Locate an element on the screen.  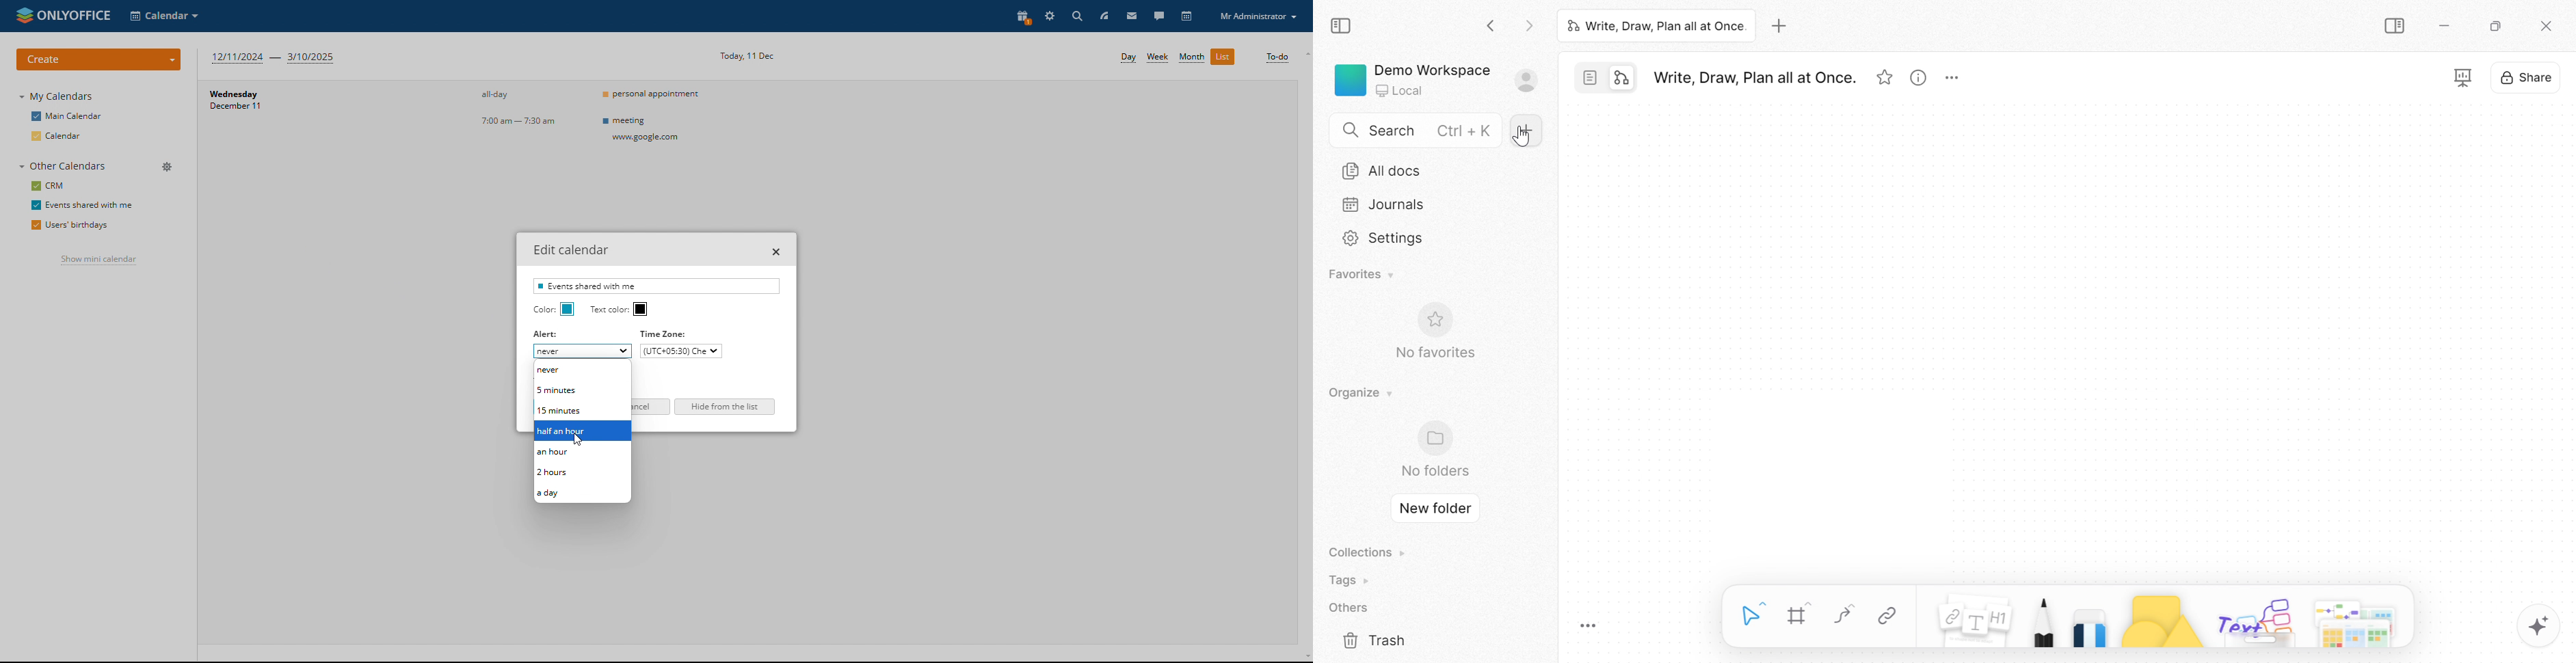
Write, Draw, Plan all at Once. is located at coordinates (1755, 79).